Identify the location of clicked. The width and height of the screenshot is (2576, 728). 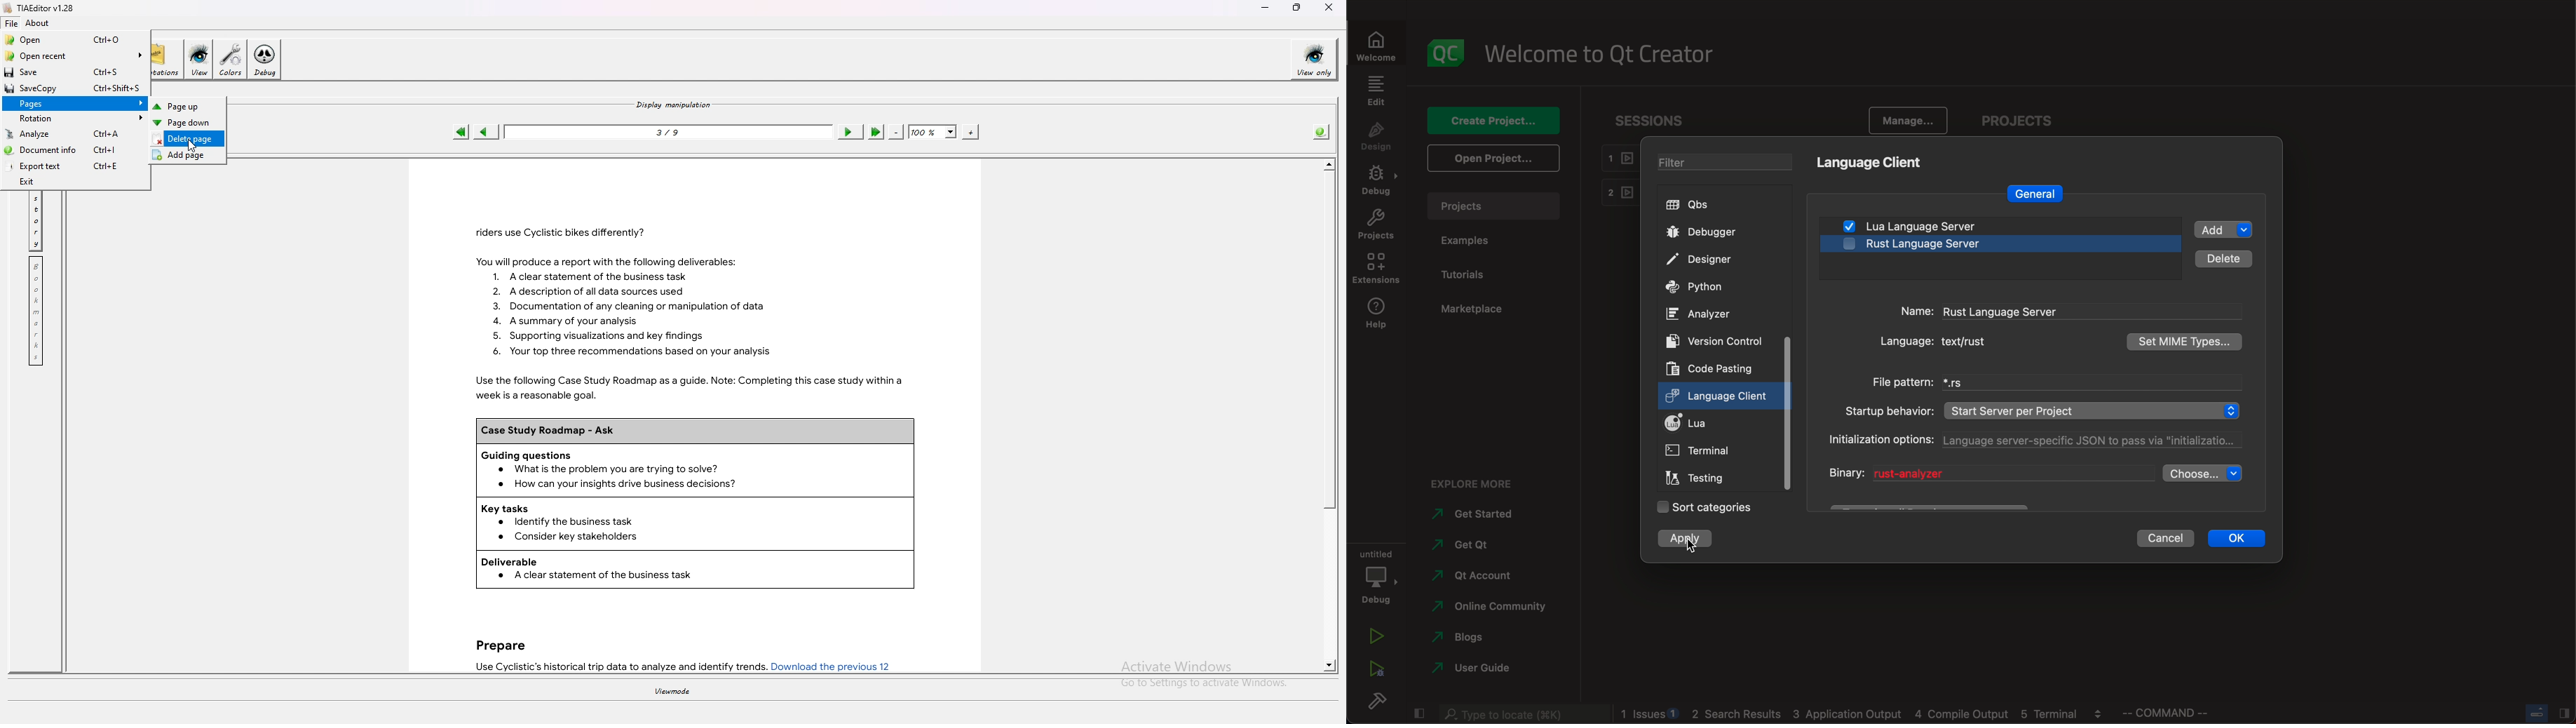
(1685, 539).